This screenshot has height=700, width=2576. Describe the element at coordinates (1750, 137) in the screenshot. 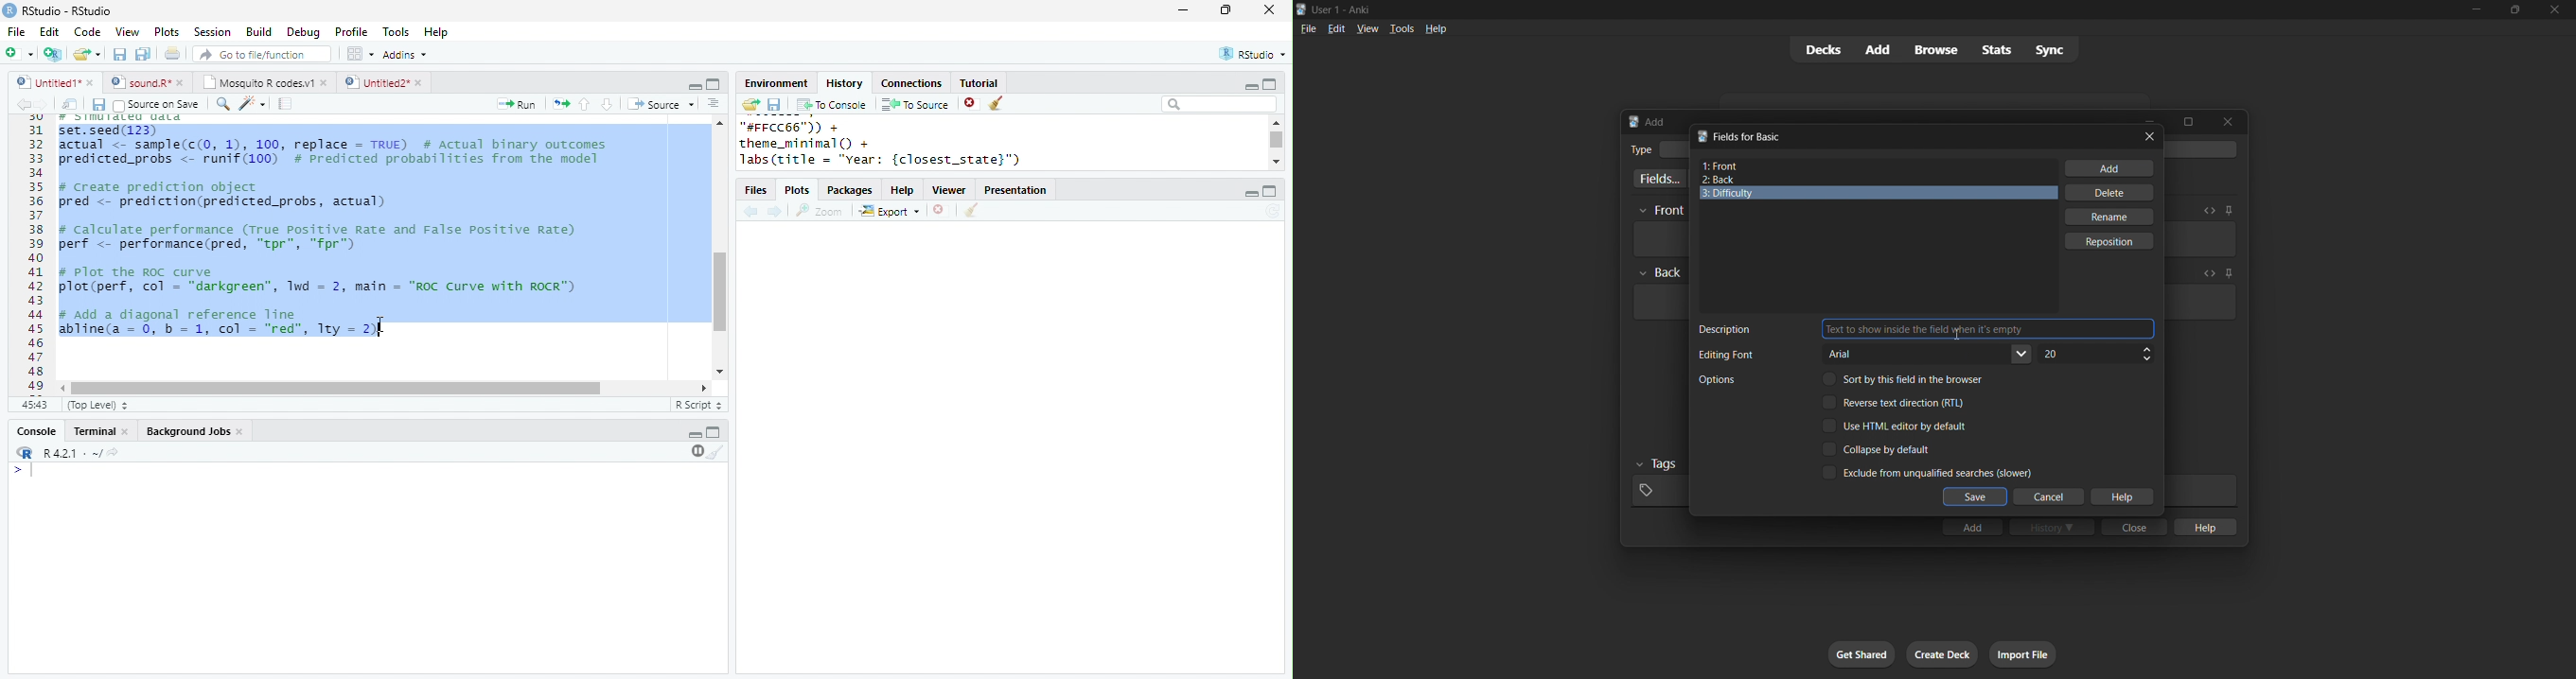

I see `customize fields title bar` at that location.